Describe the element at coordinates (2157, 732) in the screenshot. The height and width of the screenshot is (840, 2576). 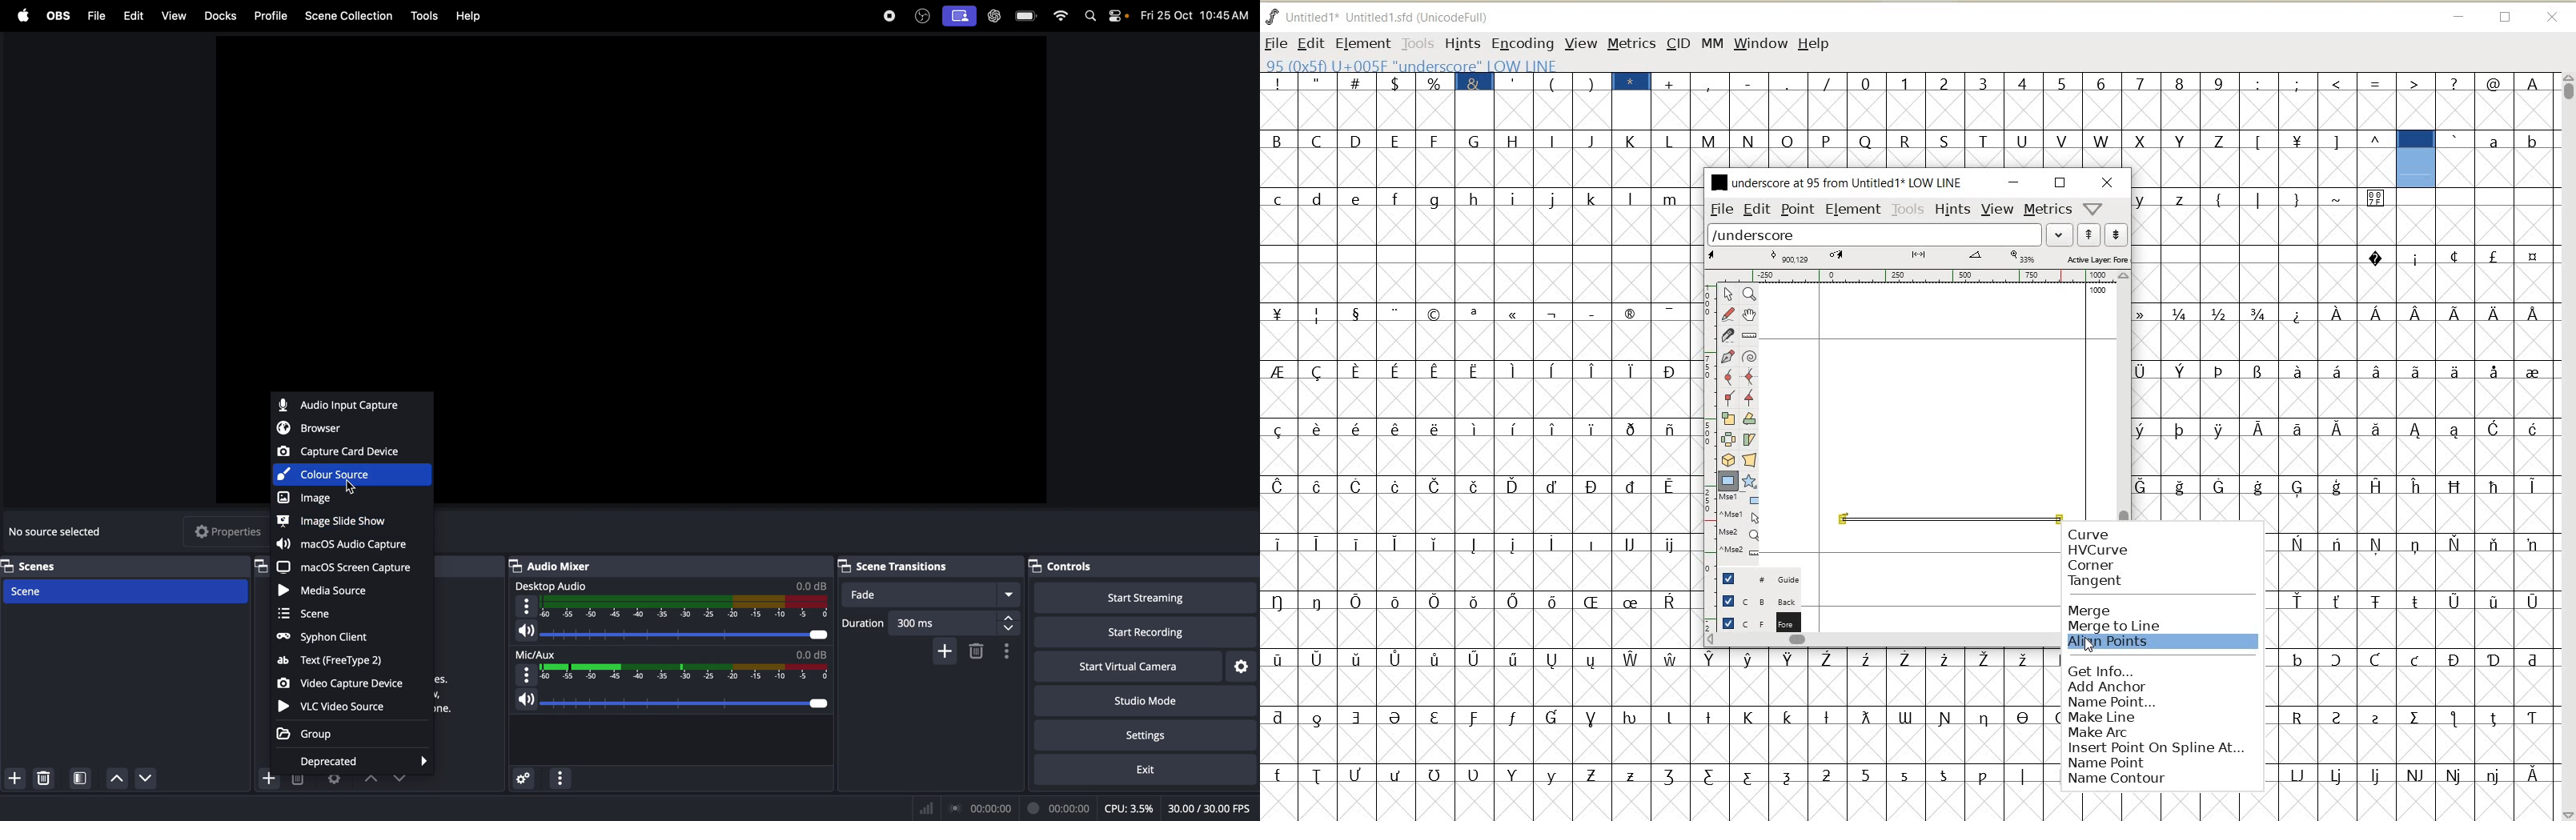
I see `make arc` at that location.